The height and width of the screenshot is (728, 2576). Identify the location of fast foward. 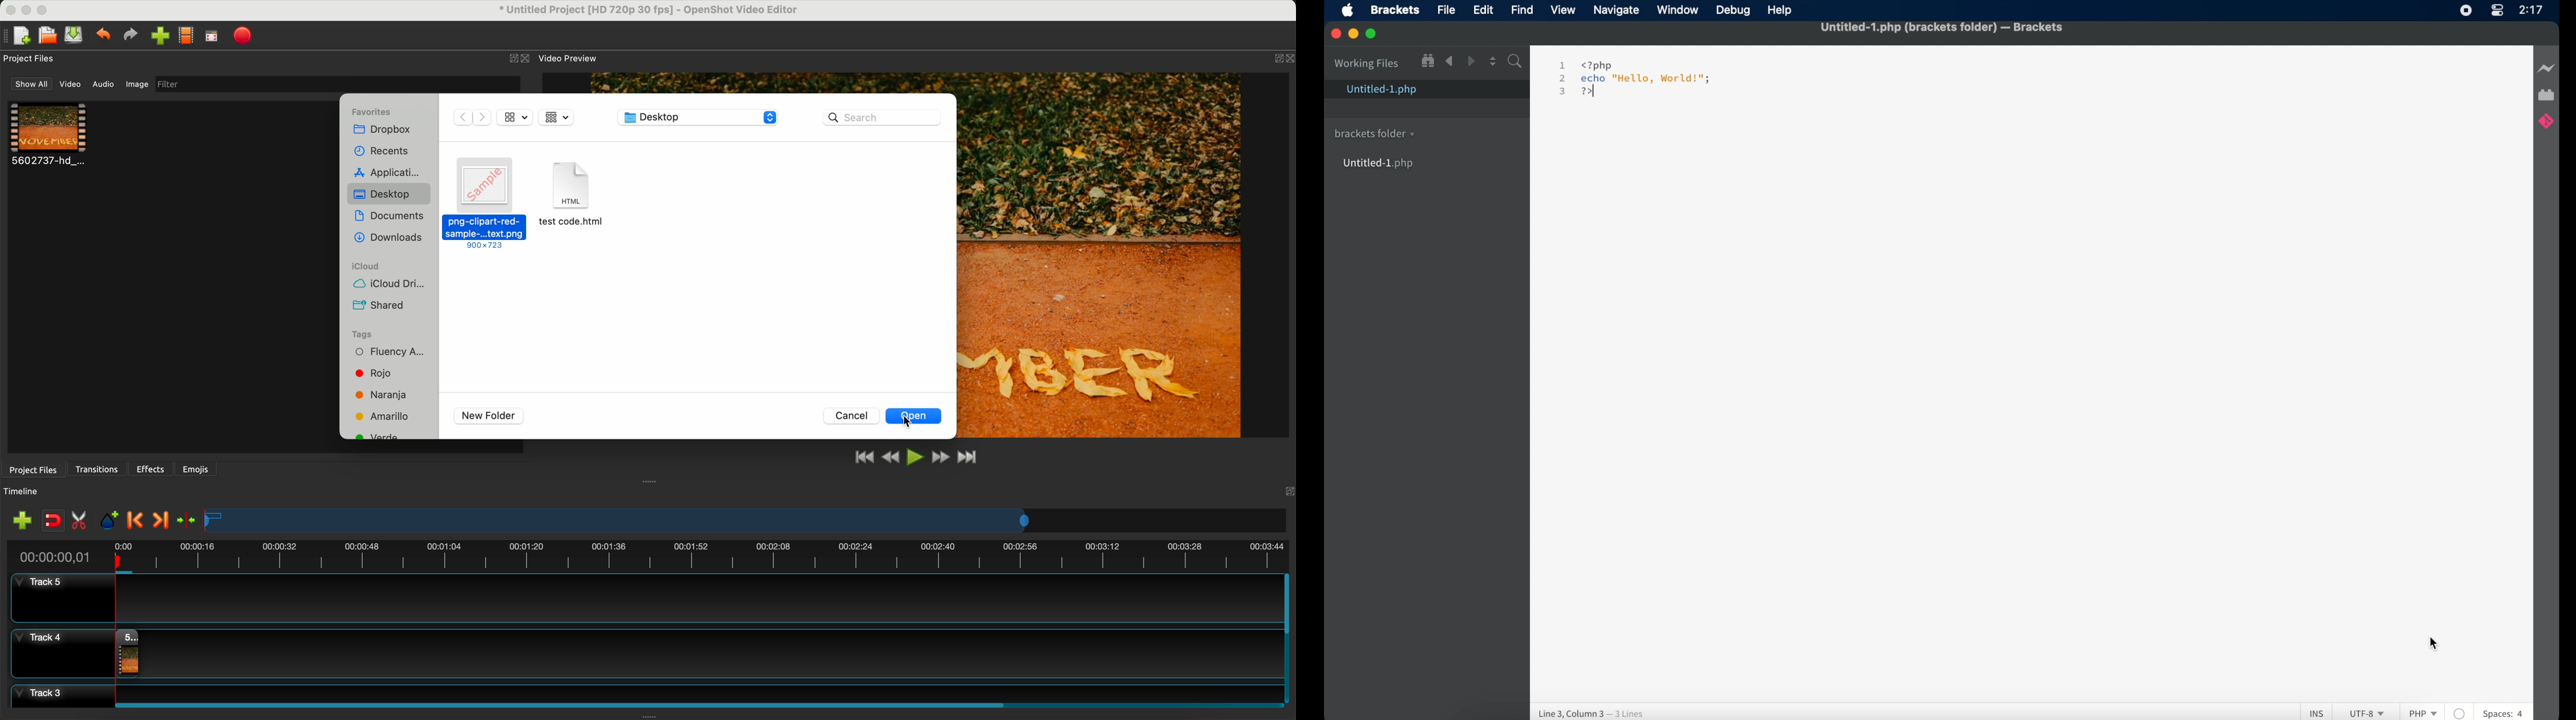
(940, 458).